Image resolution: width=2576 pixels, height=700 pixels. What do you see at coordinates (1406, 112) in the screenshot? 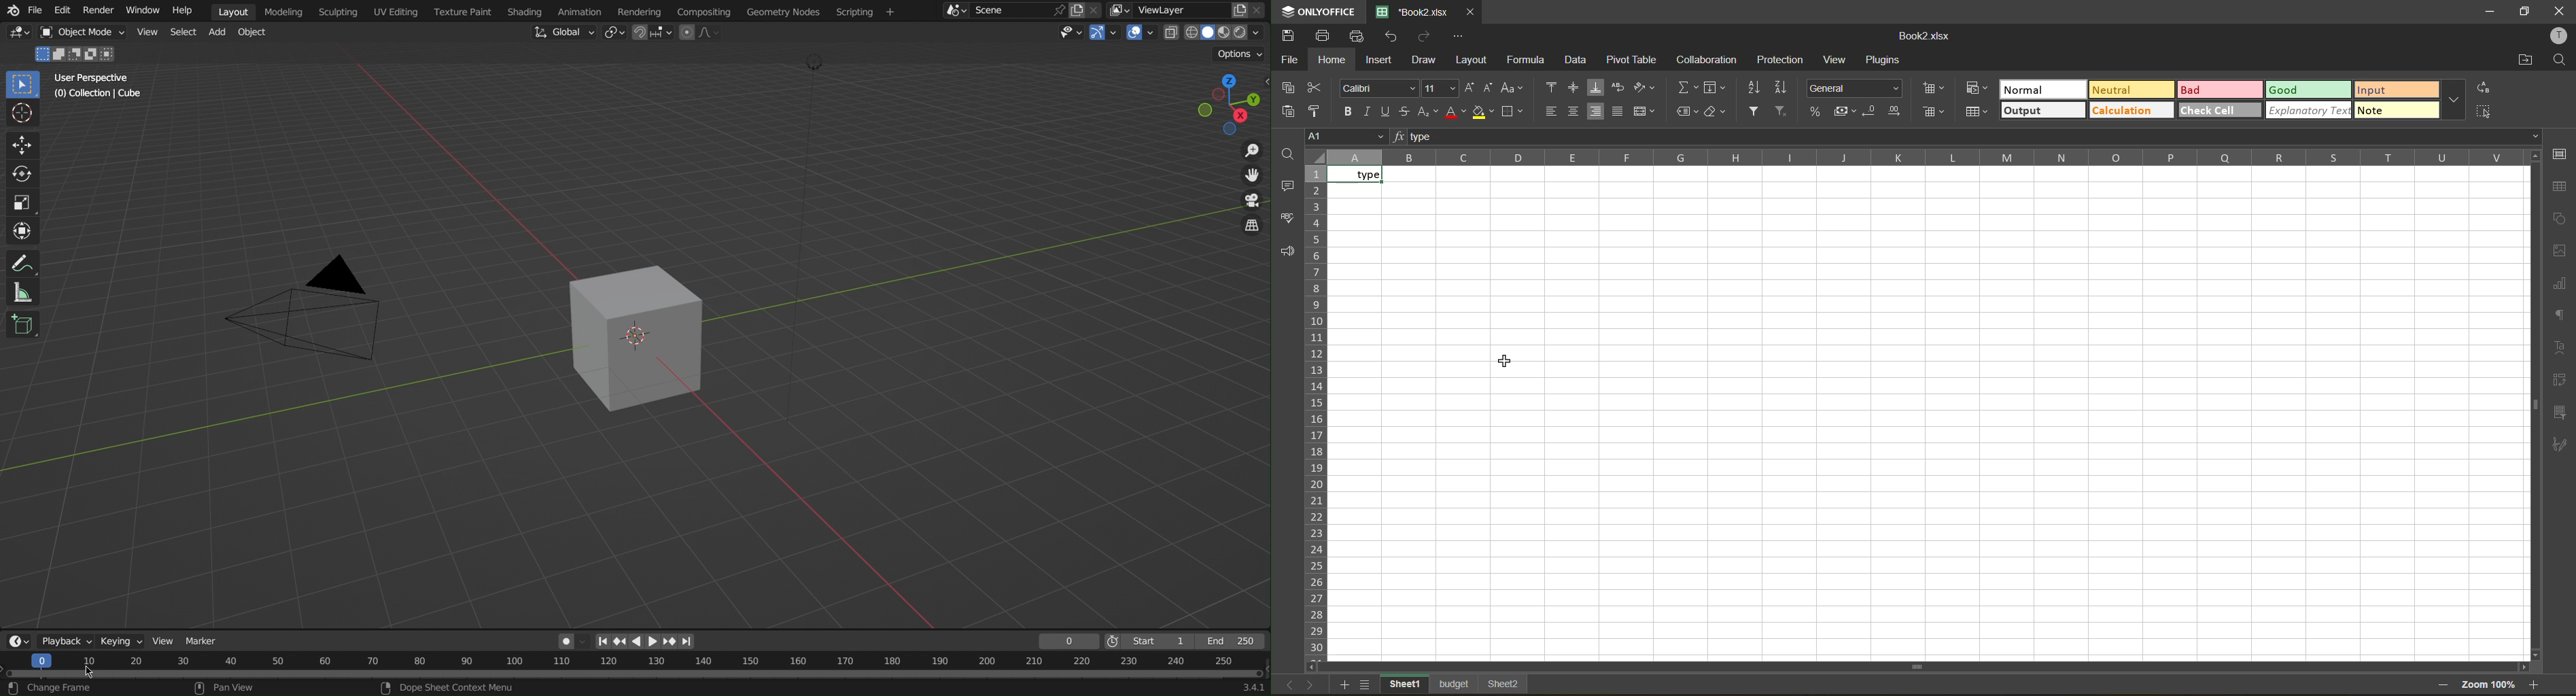
I see `strikethrough` at bounding box center [1406, 112].